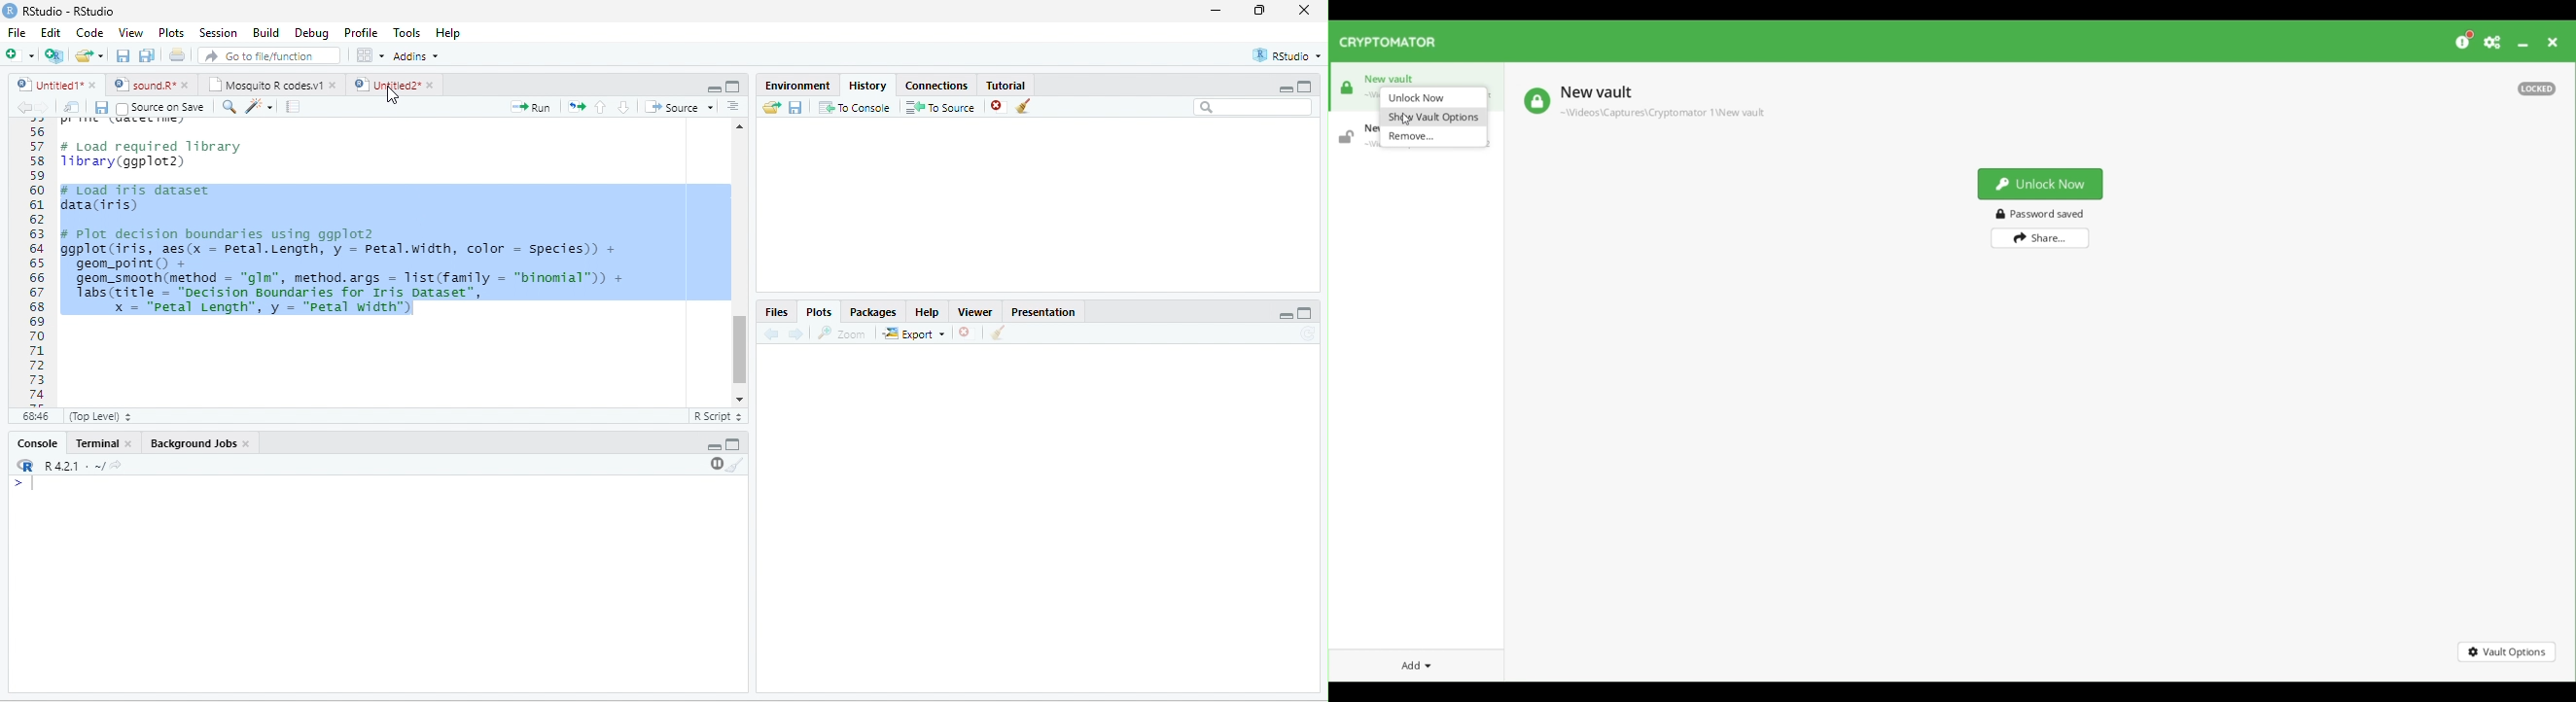 Image resolution: width=2576 pixels, height=728 pixels. What do you see at coordinates (1307, 333) in the screenshot?
I see `refresh` at bounding box center [1307, 333].